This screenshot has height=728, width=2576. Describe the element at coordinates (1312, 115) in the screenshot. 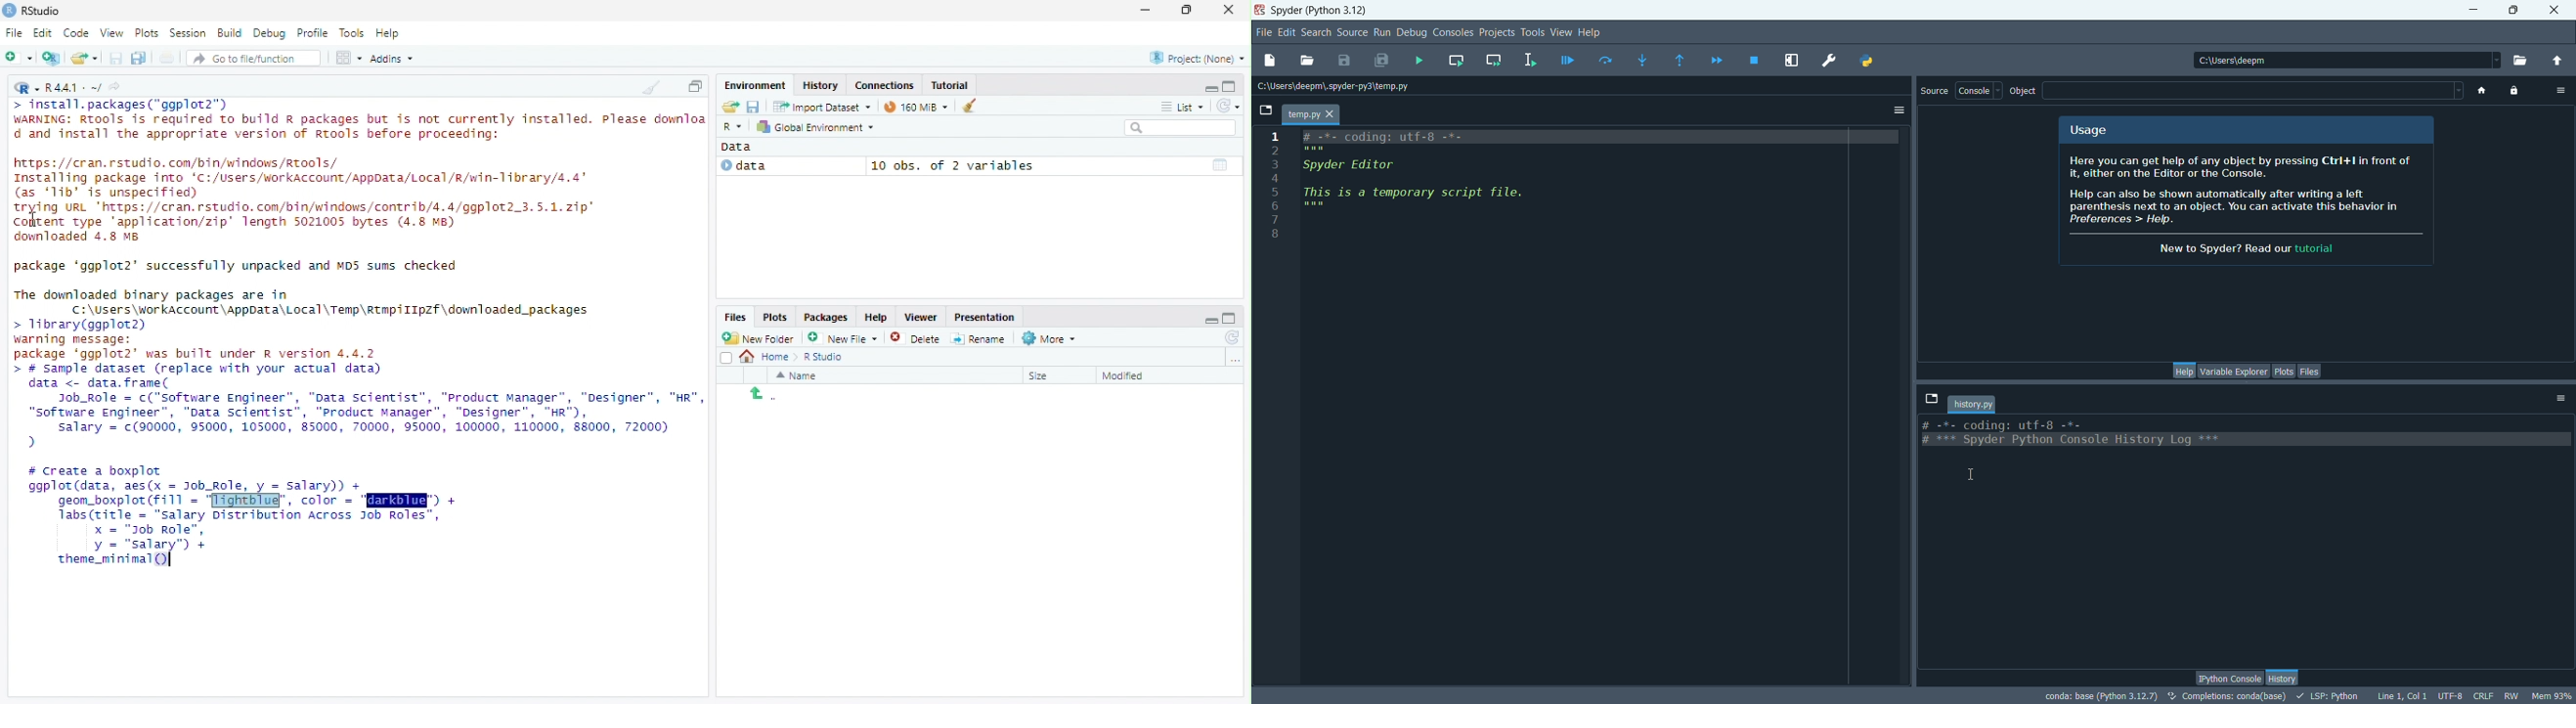

I see `temp.py` at that location.